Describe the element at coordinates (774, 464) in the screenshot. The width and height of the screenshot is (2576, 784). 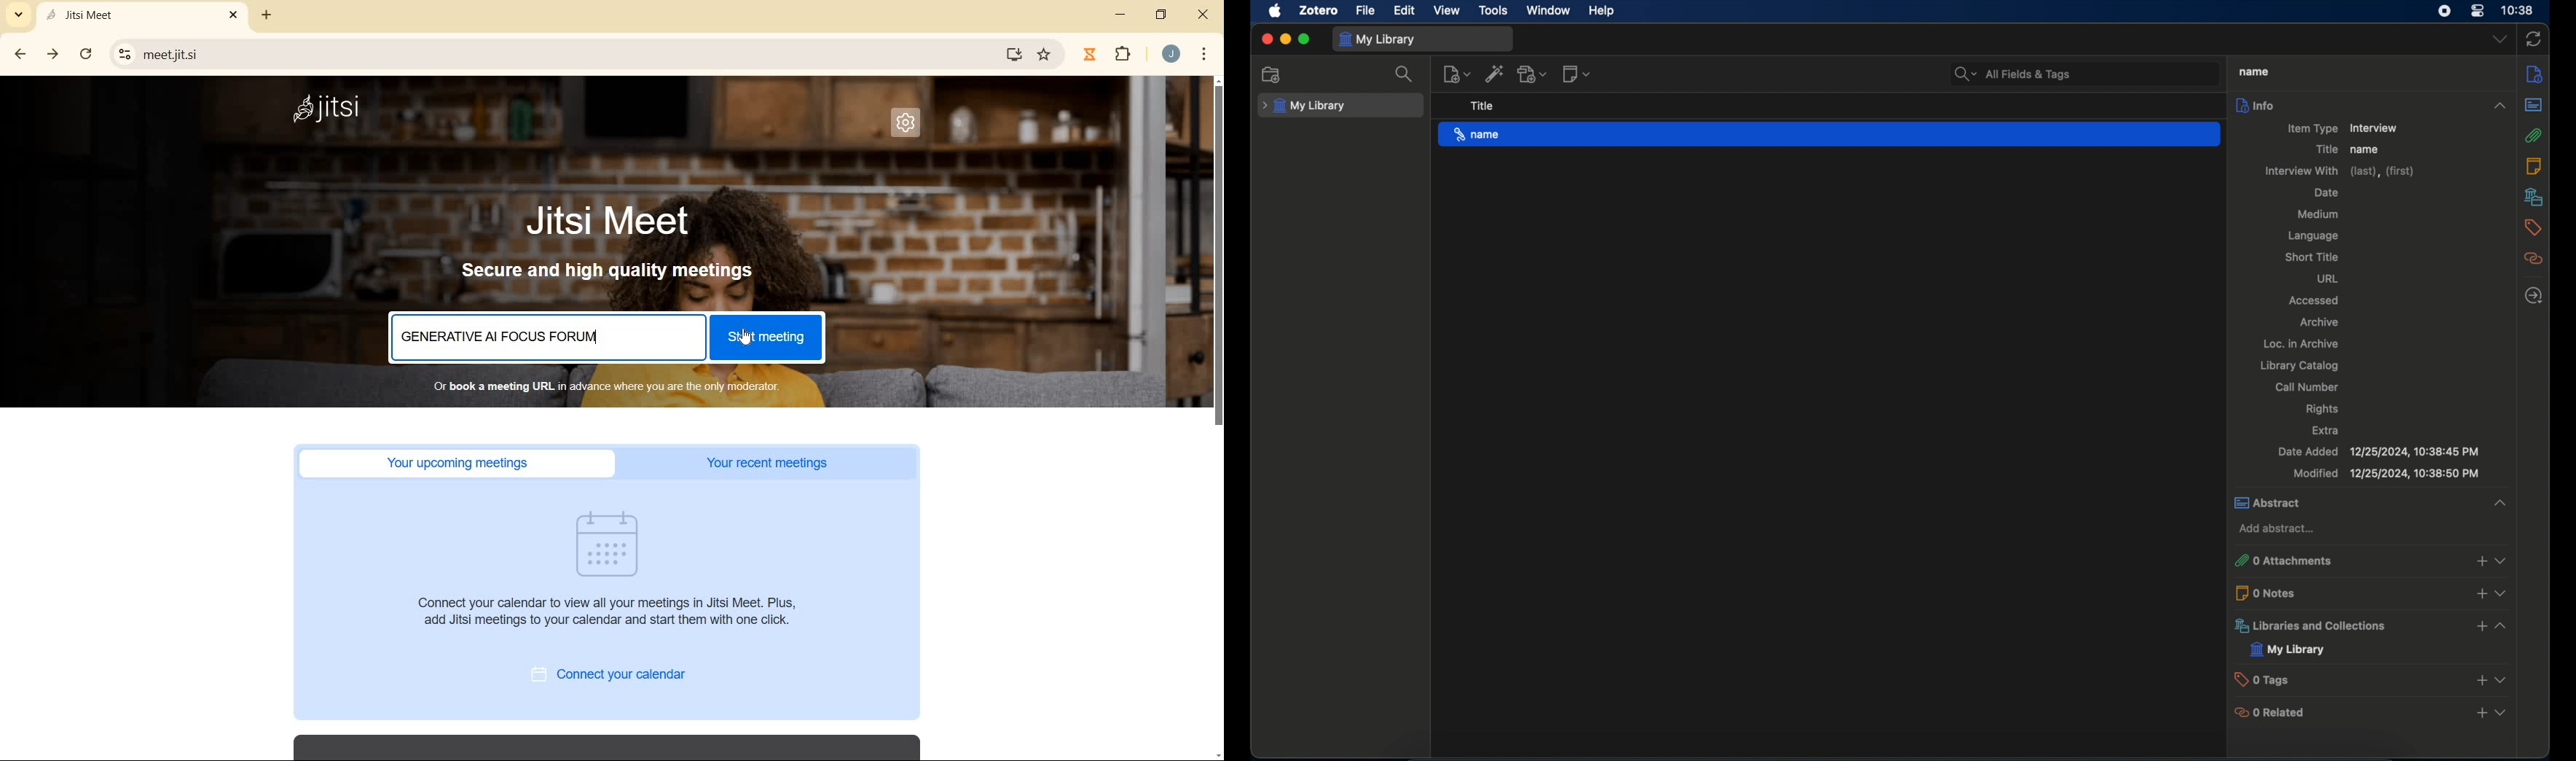
I see `Your recent meetings` at that location.